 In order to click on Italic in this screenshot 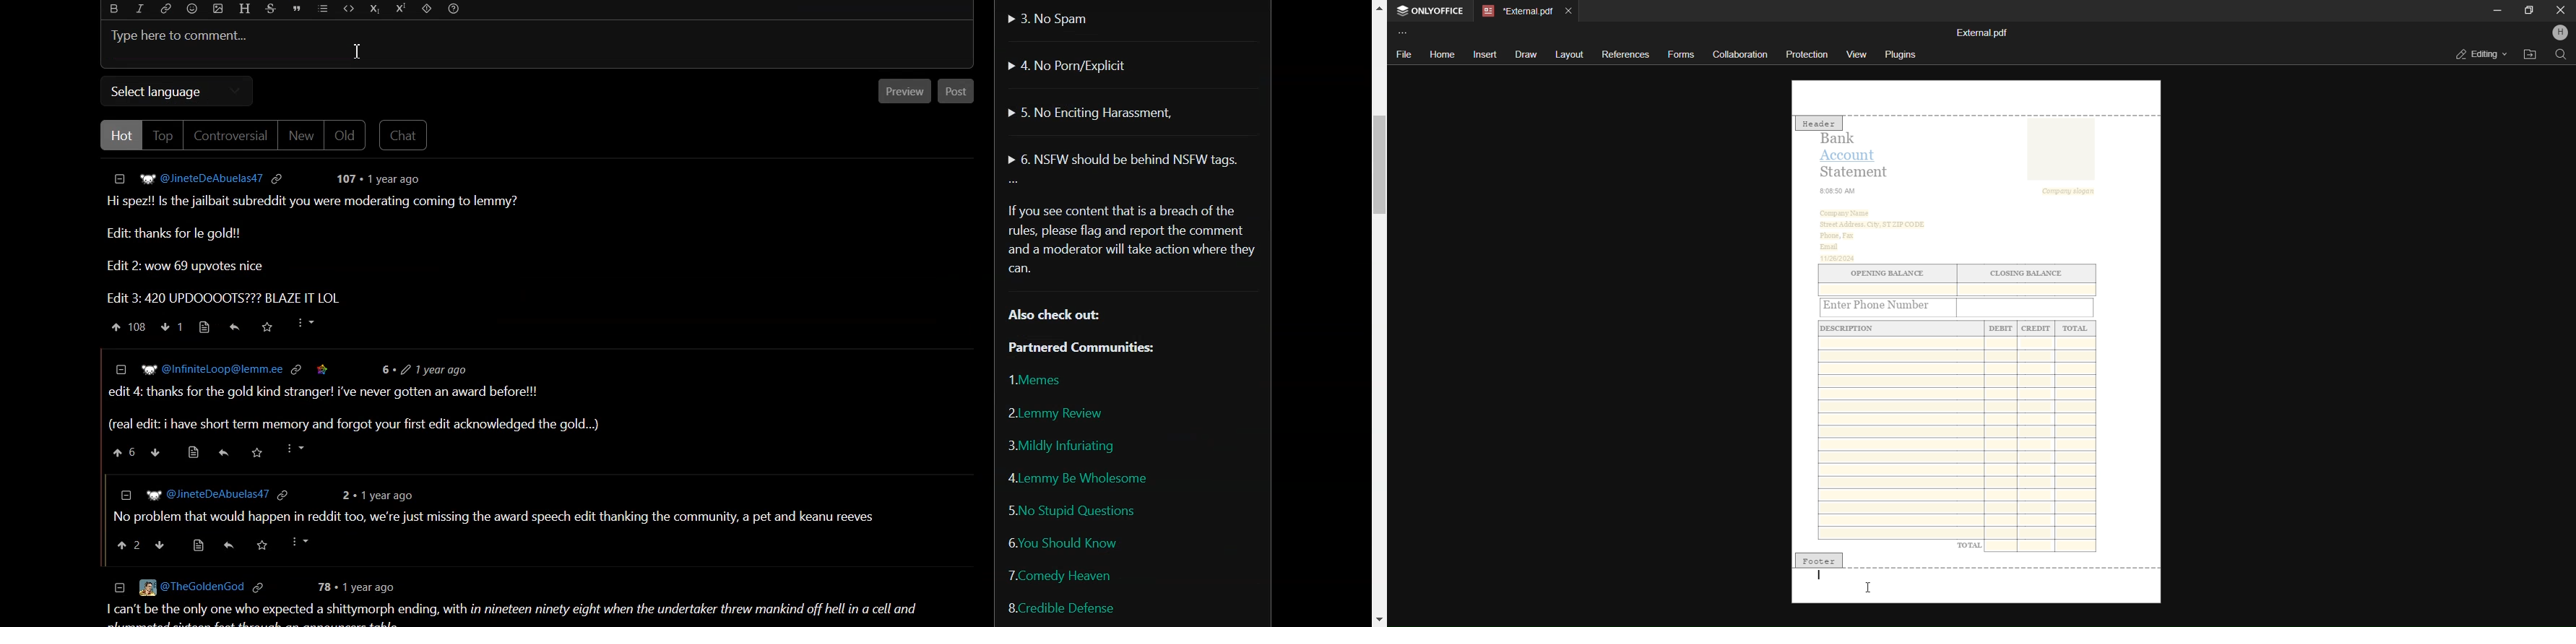, I will do `click(140, 9)`.